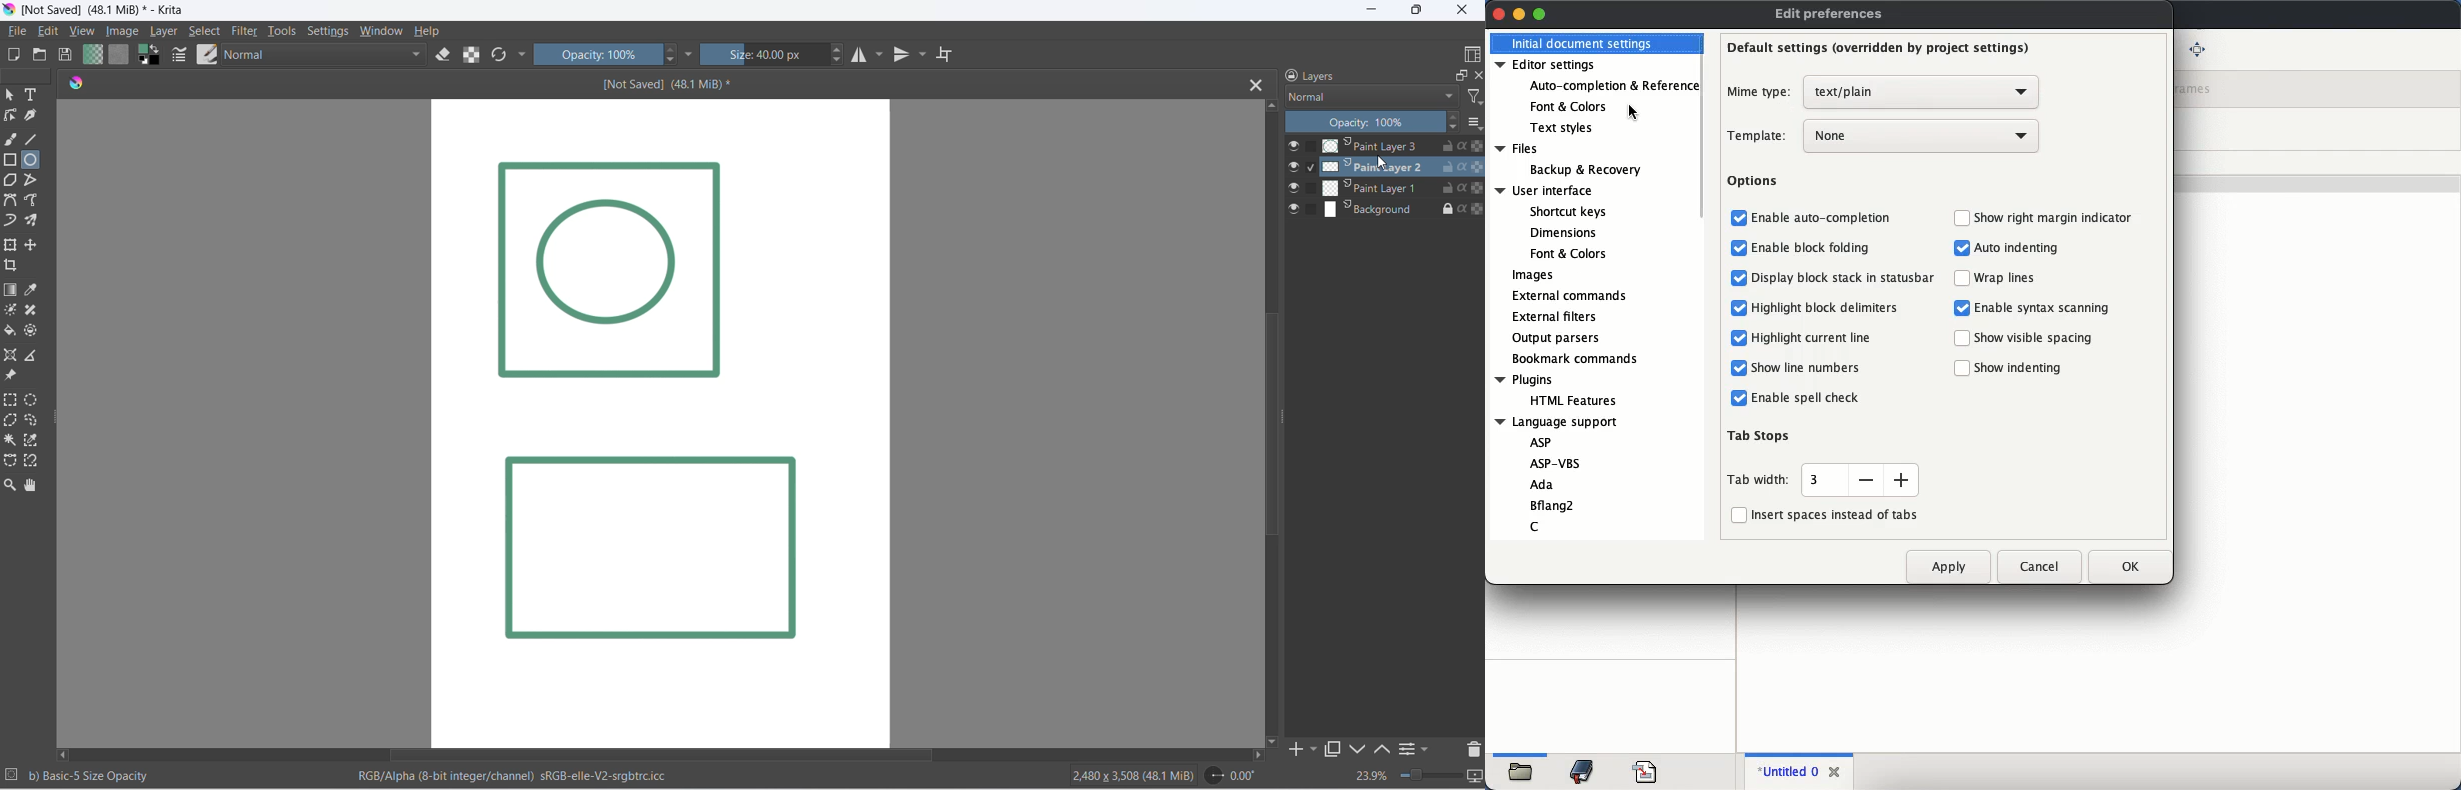  I want to click on wrap around mode, so click(950, 56).